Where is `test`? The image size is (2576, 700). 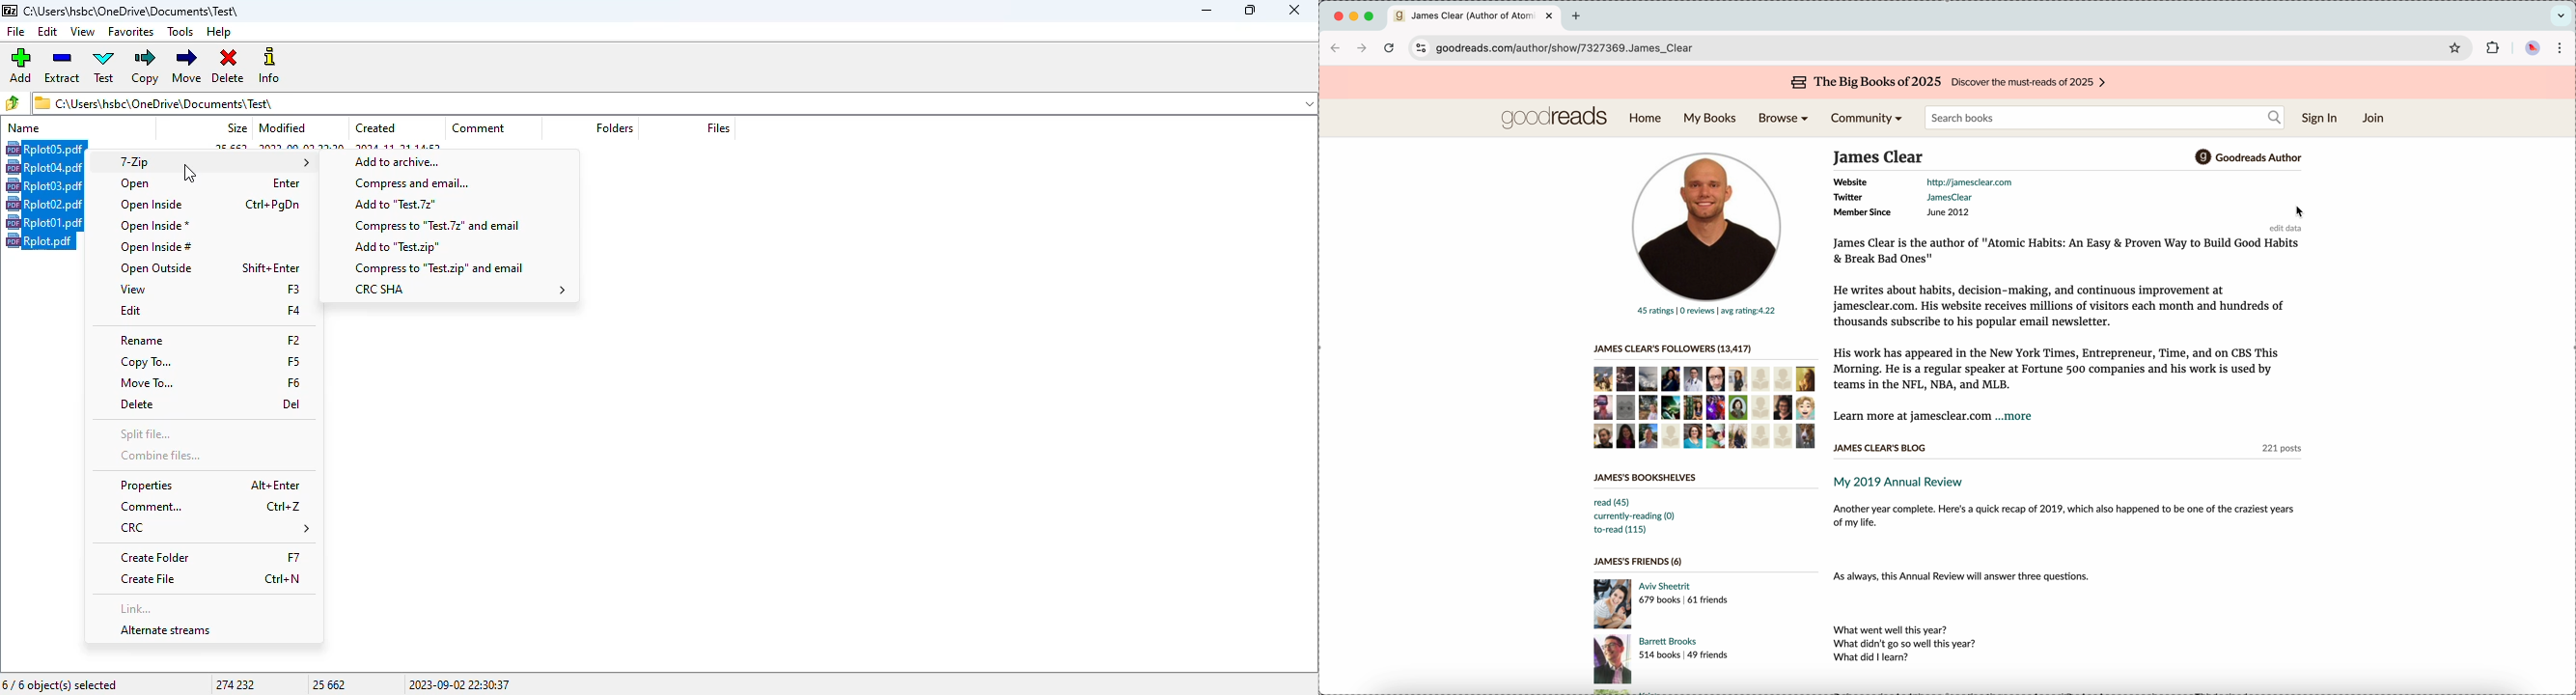 test is located at coordinates (104, 67).